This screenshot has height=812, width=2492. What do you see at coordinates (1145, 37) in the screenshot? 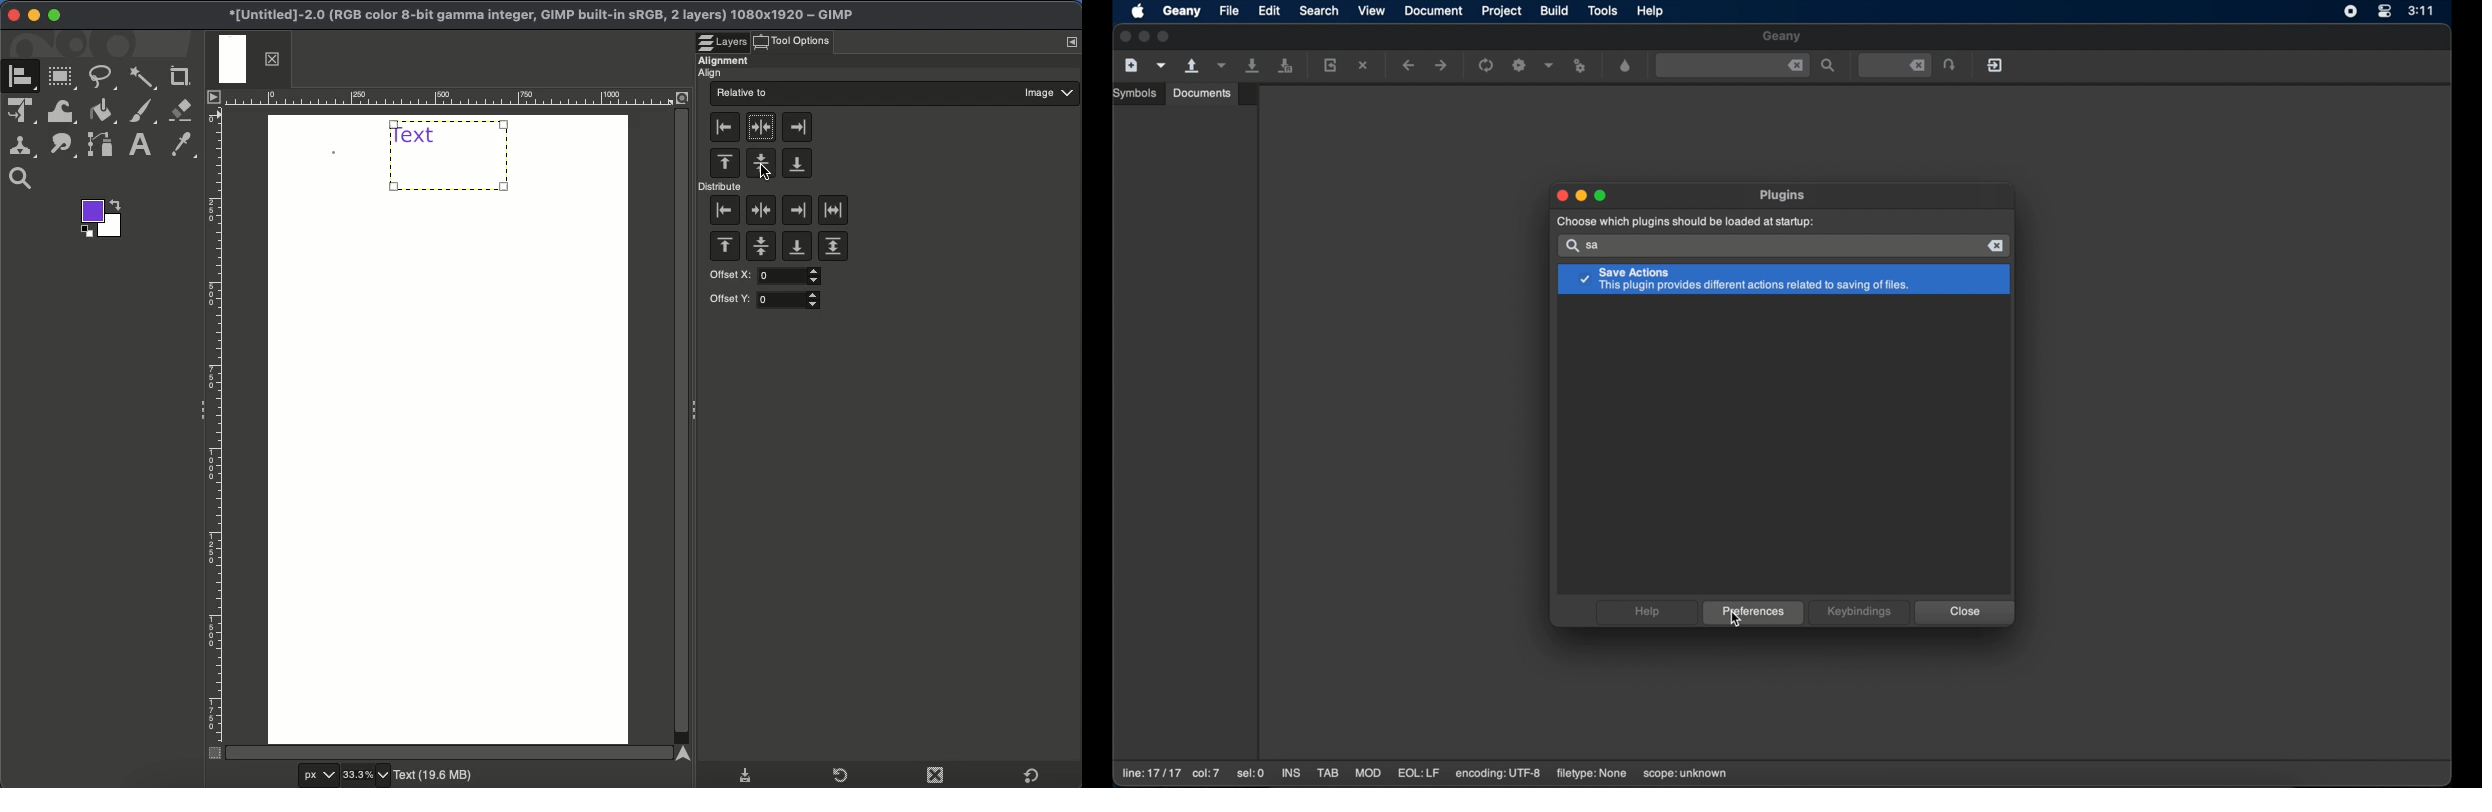
I see `minimize` at bounding box center [1145, 37].